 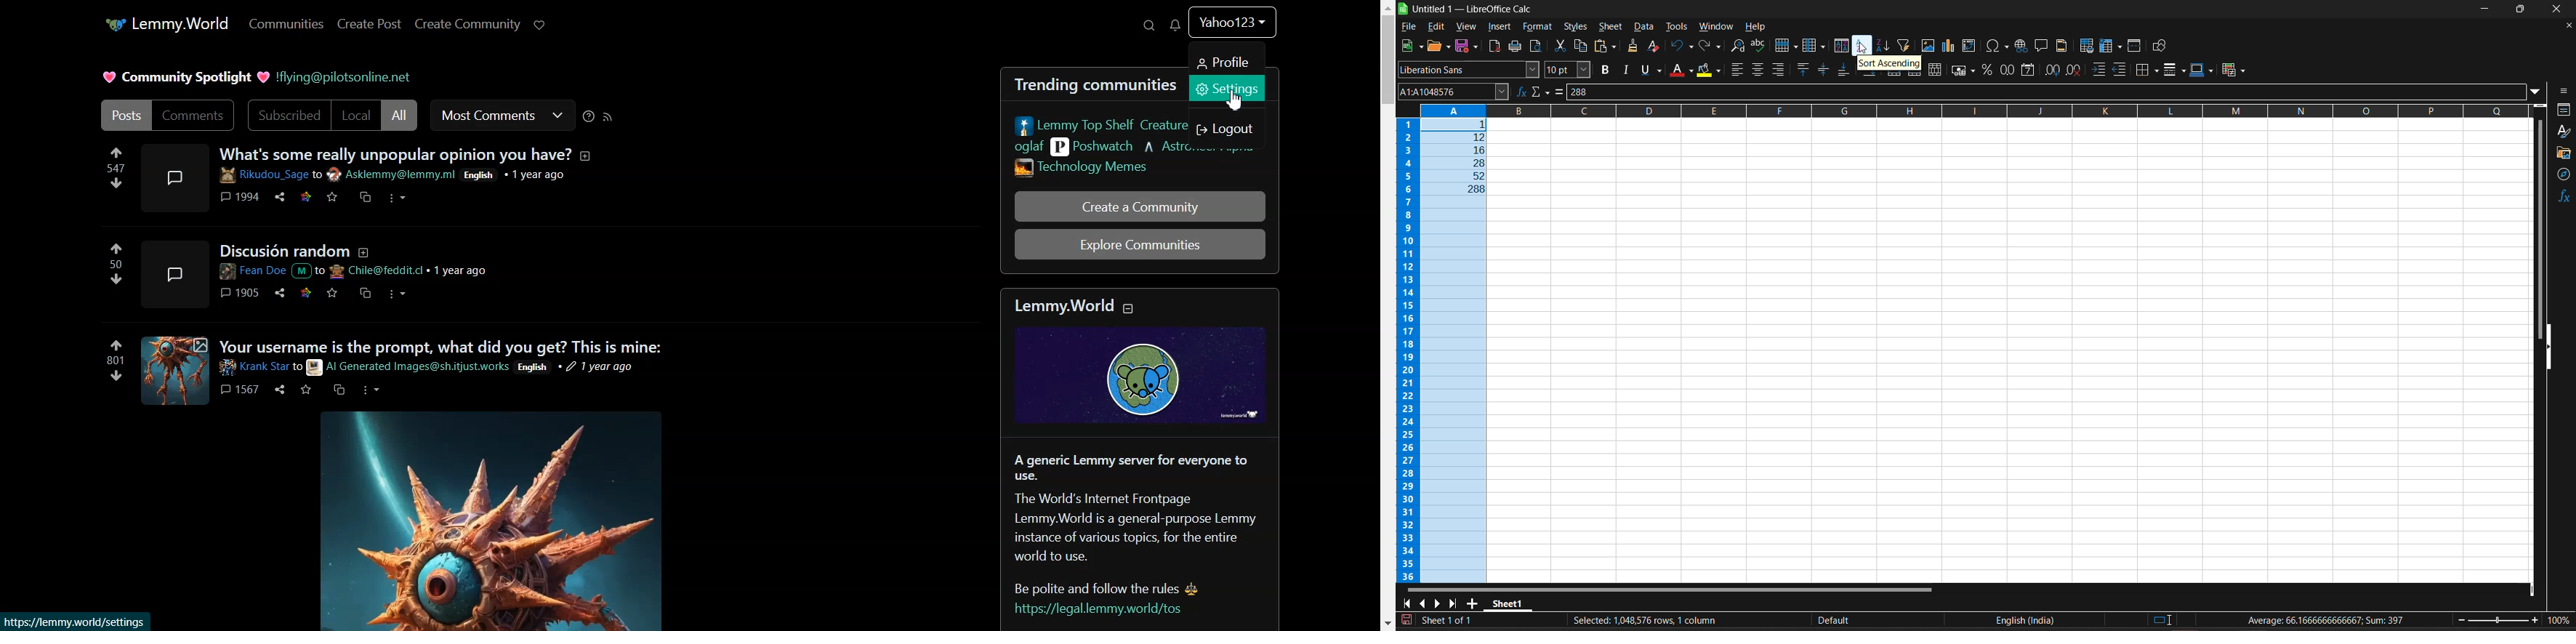 What do you see at coordinates (1642, 619) in the screenshot?
I see `selected rows and columns` at bounding box center [1642, 619].